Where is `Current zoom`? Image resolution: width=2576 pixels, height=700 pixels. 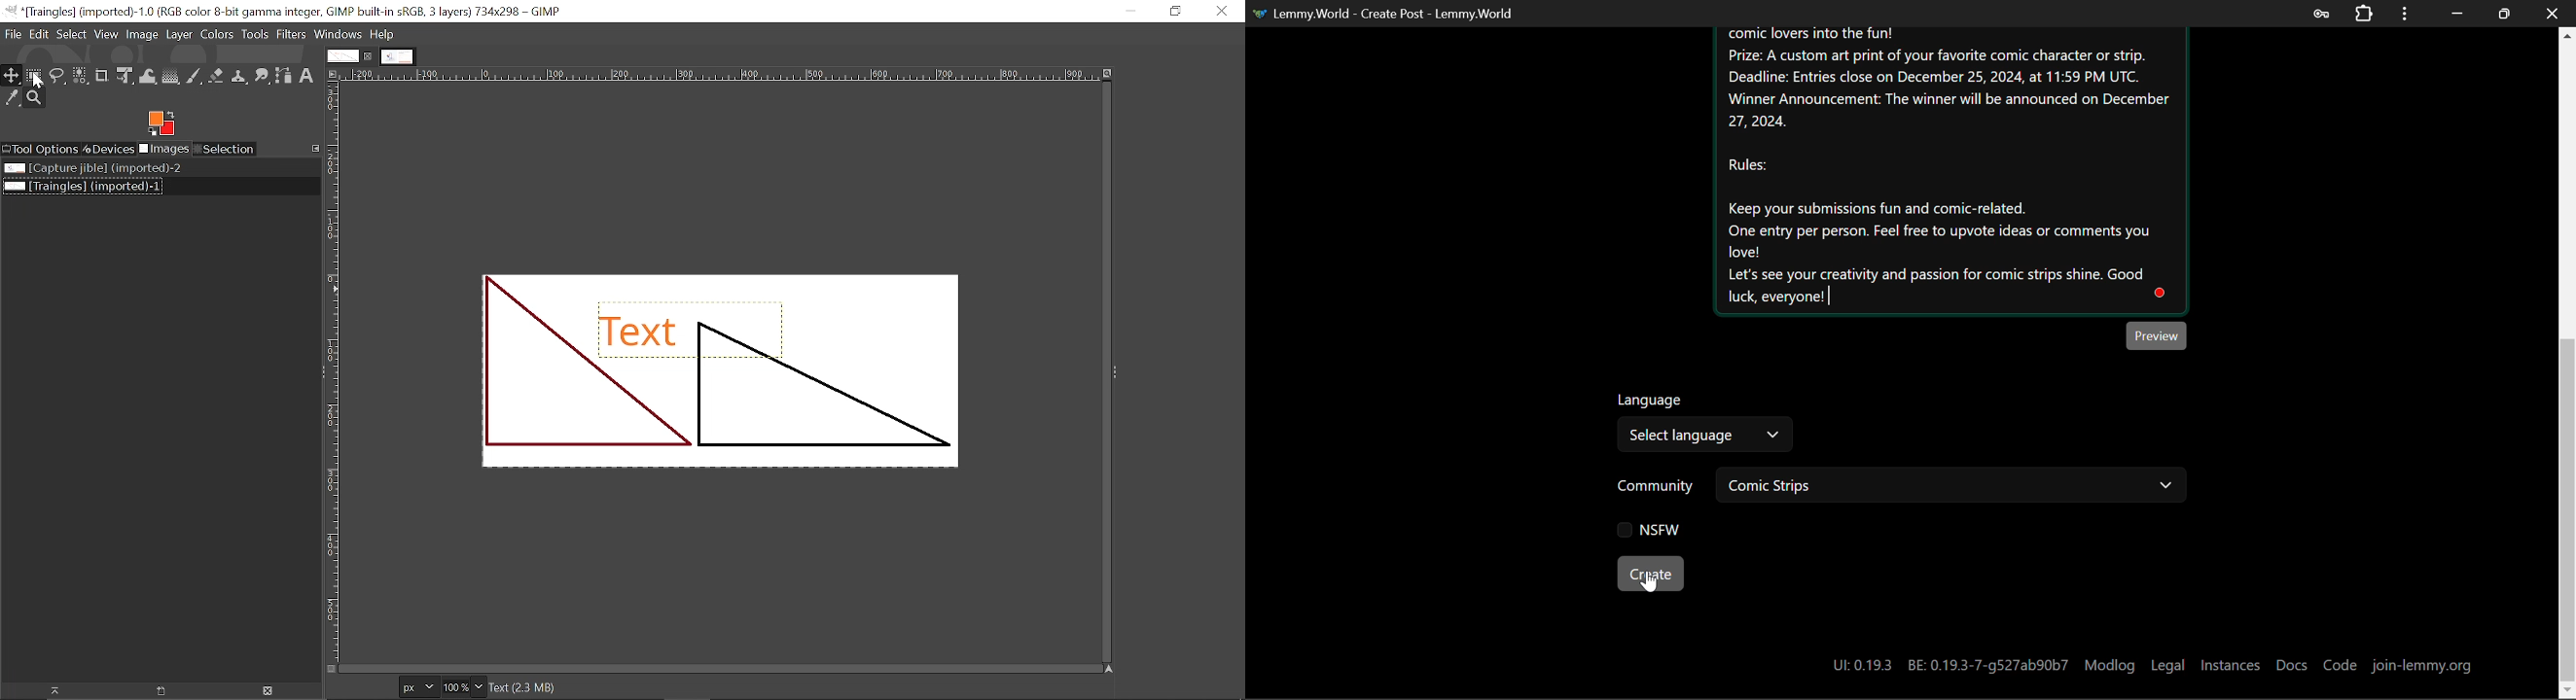 Current zoom is located at coordinates (455, 686).